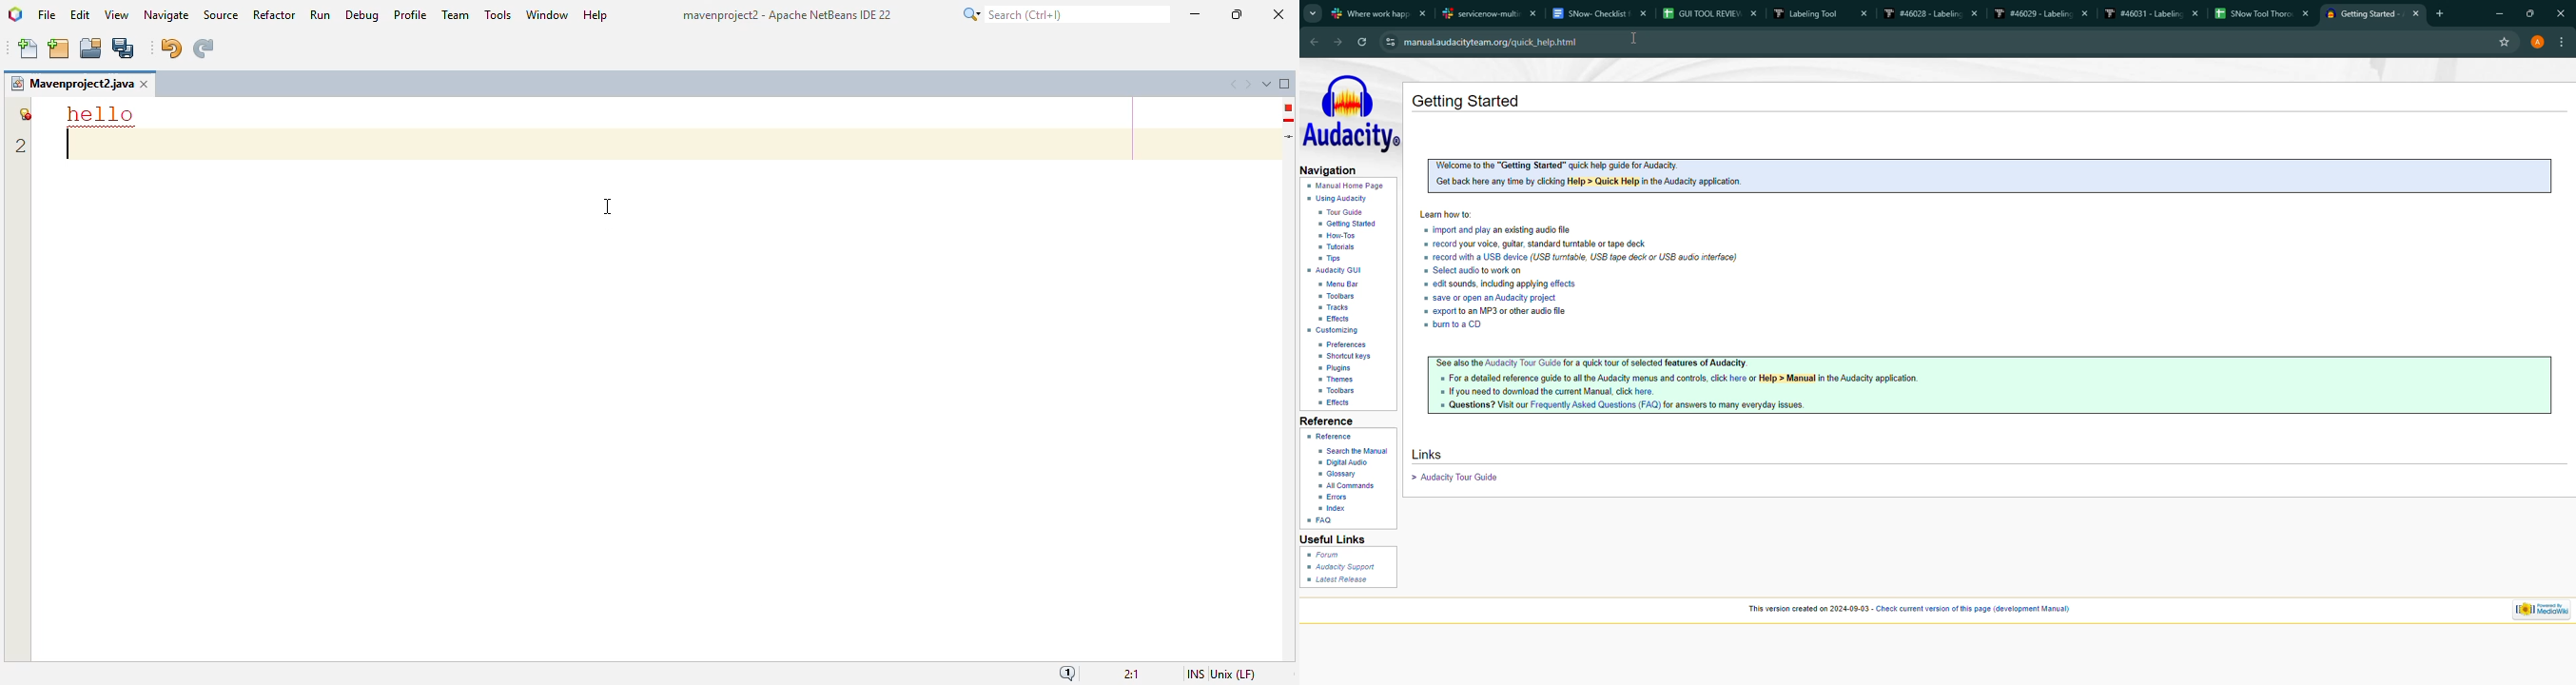  Describe the element at coordinates (2440, 14) in the screenshot. I see `add tab` at that location.